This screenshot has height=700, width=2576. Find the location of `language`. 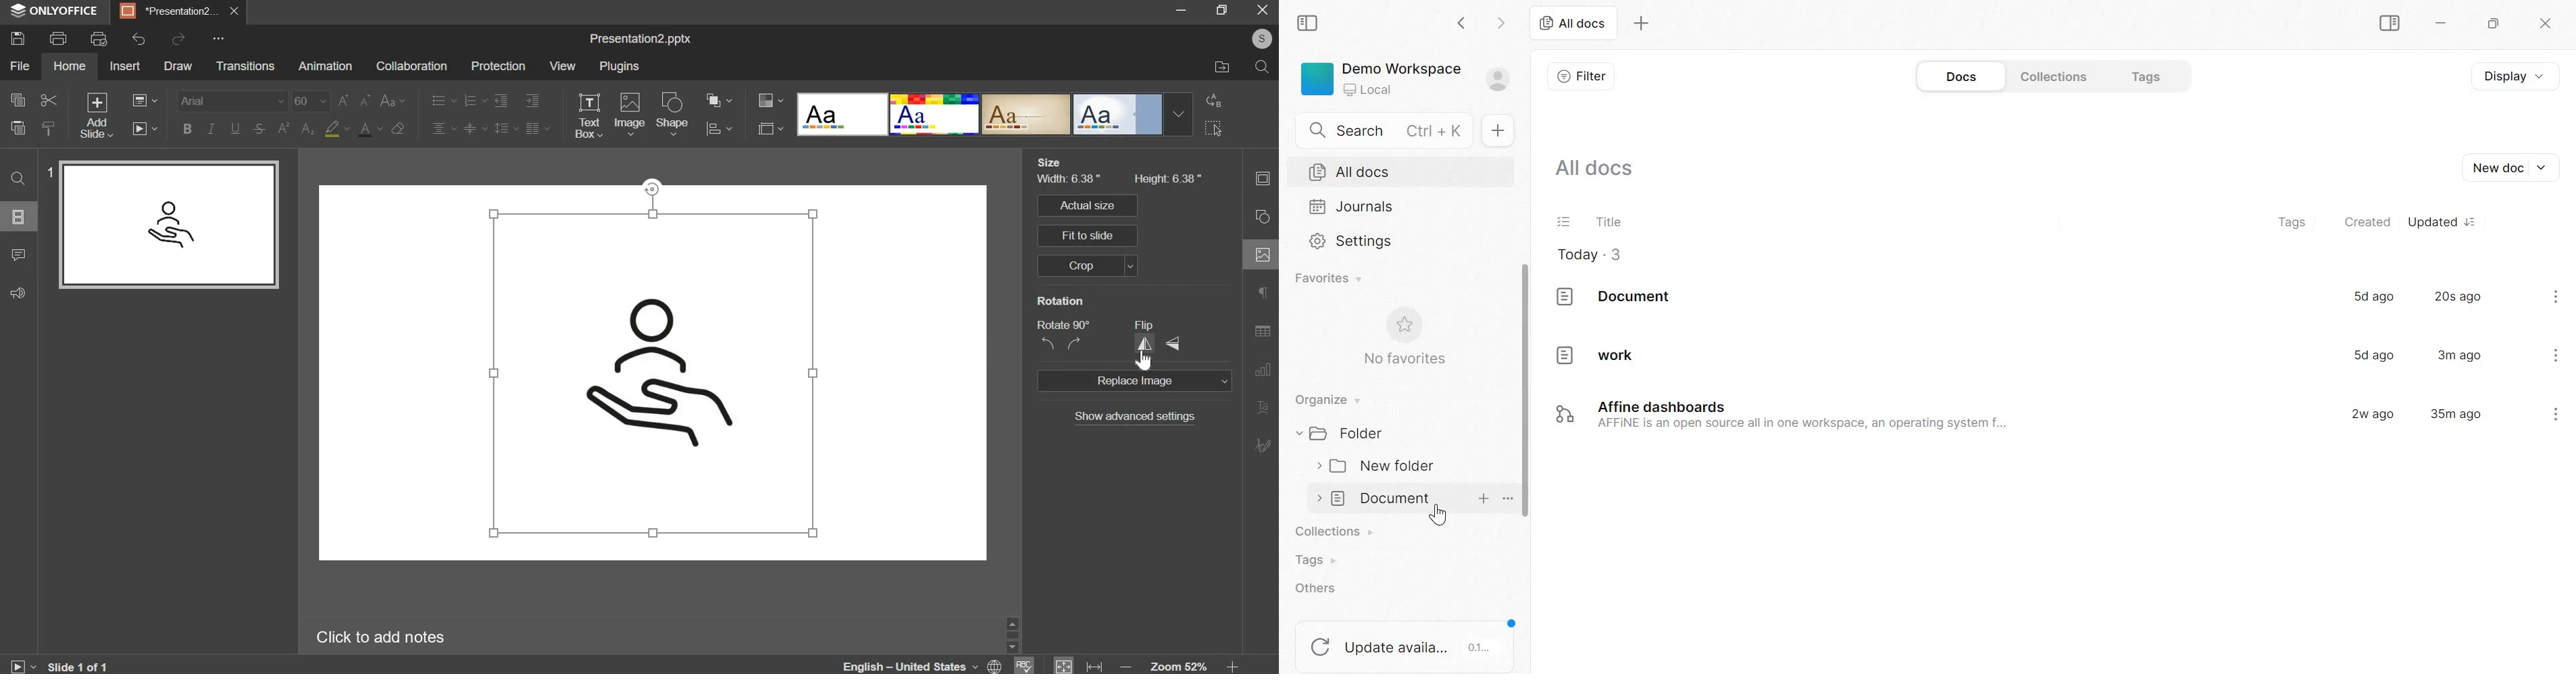

language is located at coordinates (924, 665).